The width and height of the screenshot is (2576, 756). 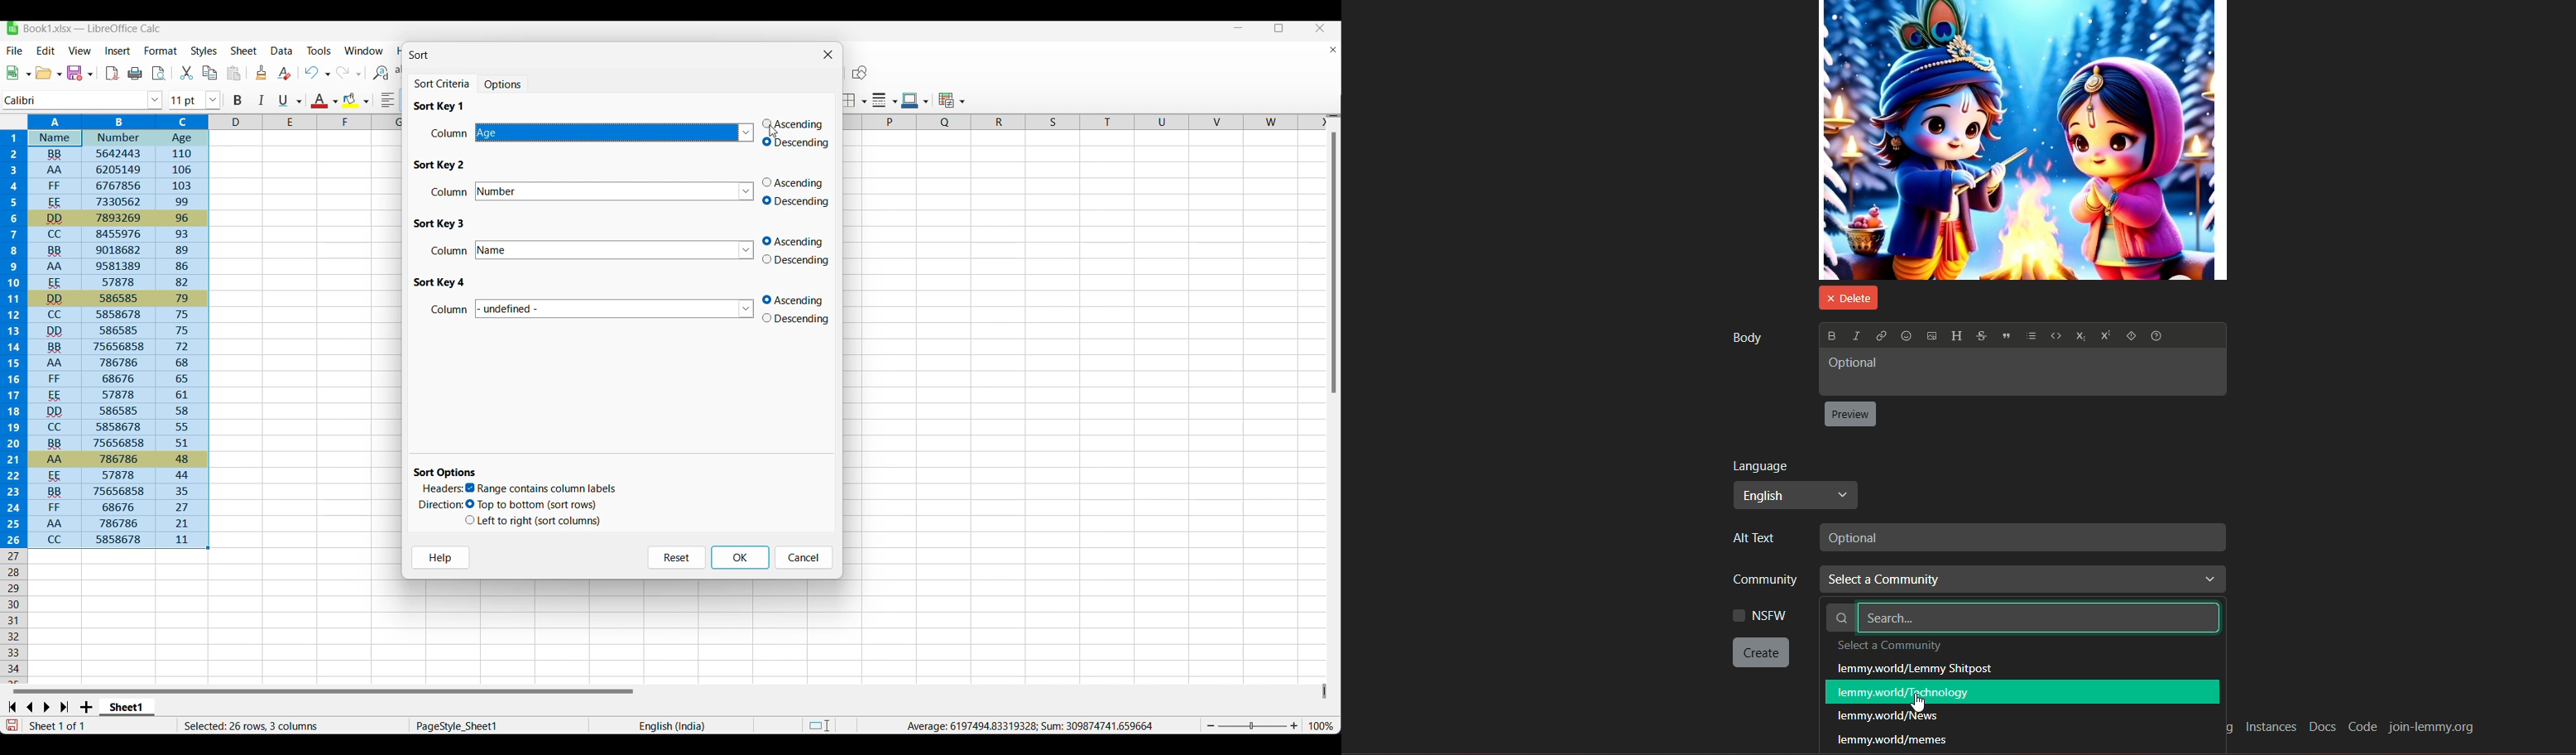 I want to click on Sort 1, so click(x=439, y=106).